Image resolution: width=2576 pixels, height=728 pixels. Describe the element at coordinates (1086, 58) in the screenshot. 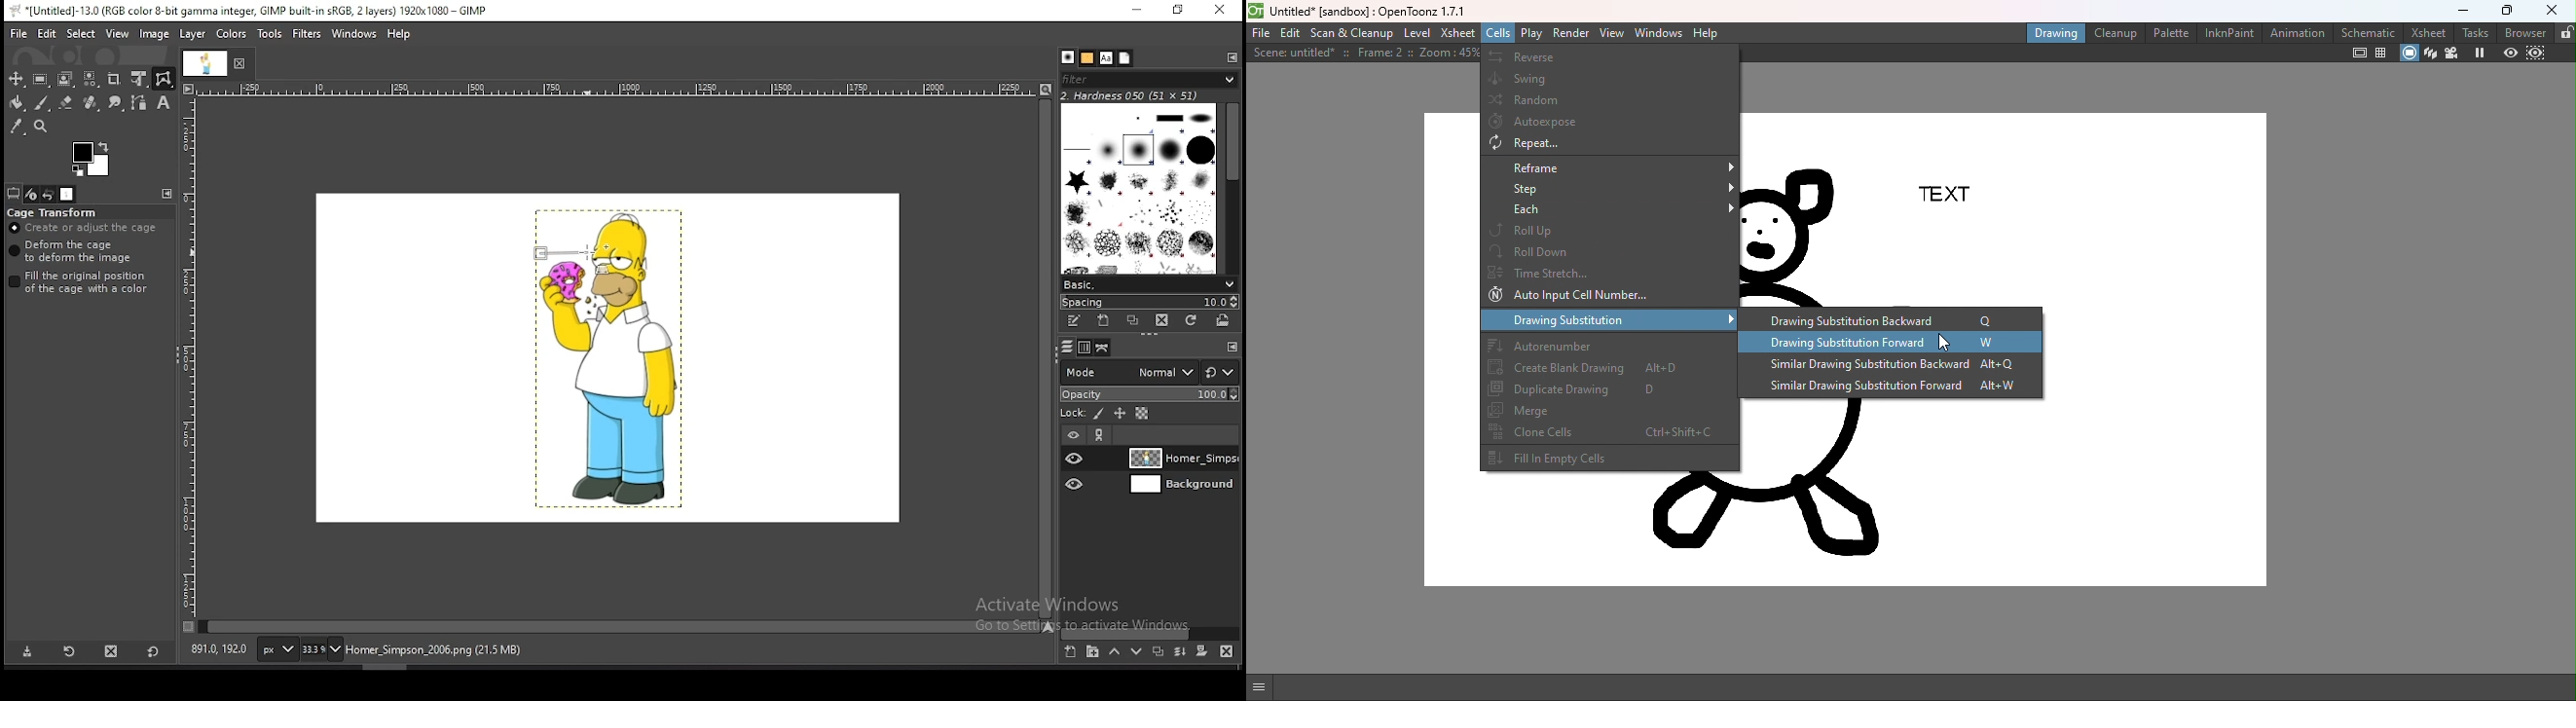

I see `patterns` at that location.